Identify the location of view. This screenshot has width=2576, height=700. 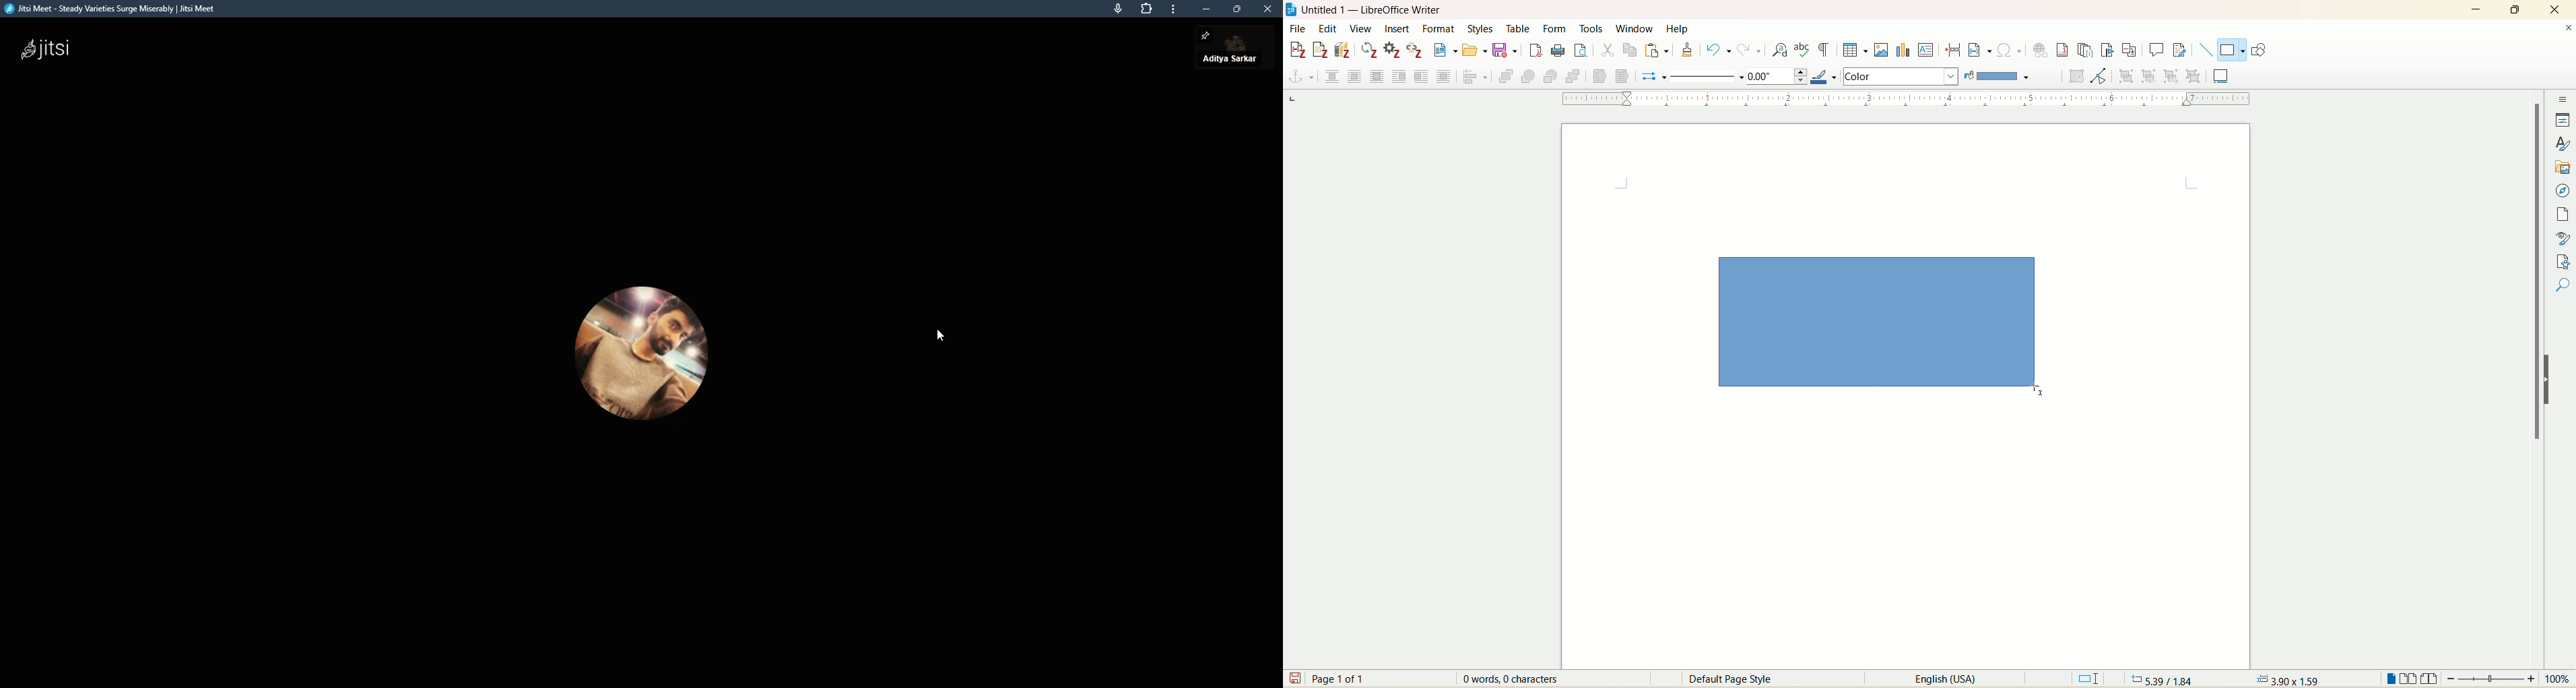
(1360, 28).